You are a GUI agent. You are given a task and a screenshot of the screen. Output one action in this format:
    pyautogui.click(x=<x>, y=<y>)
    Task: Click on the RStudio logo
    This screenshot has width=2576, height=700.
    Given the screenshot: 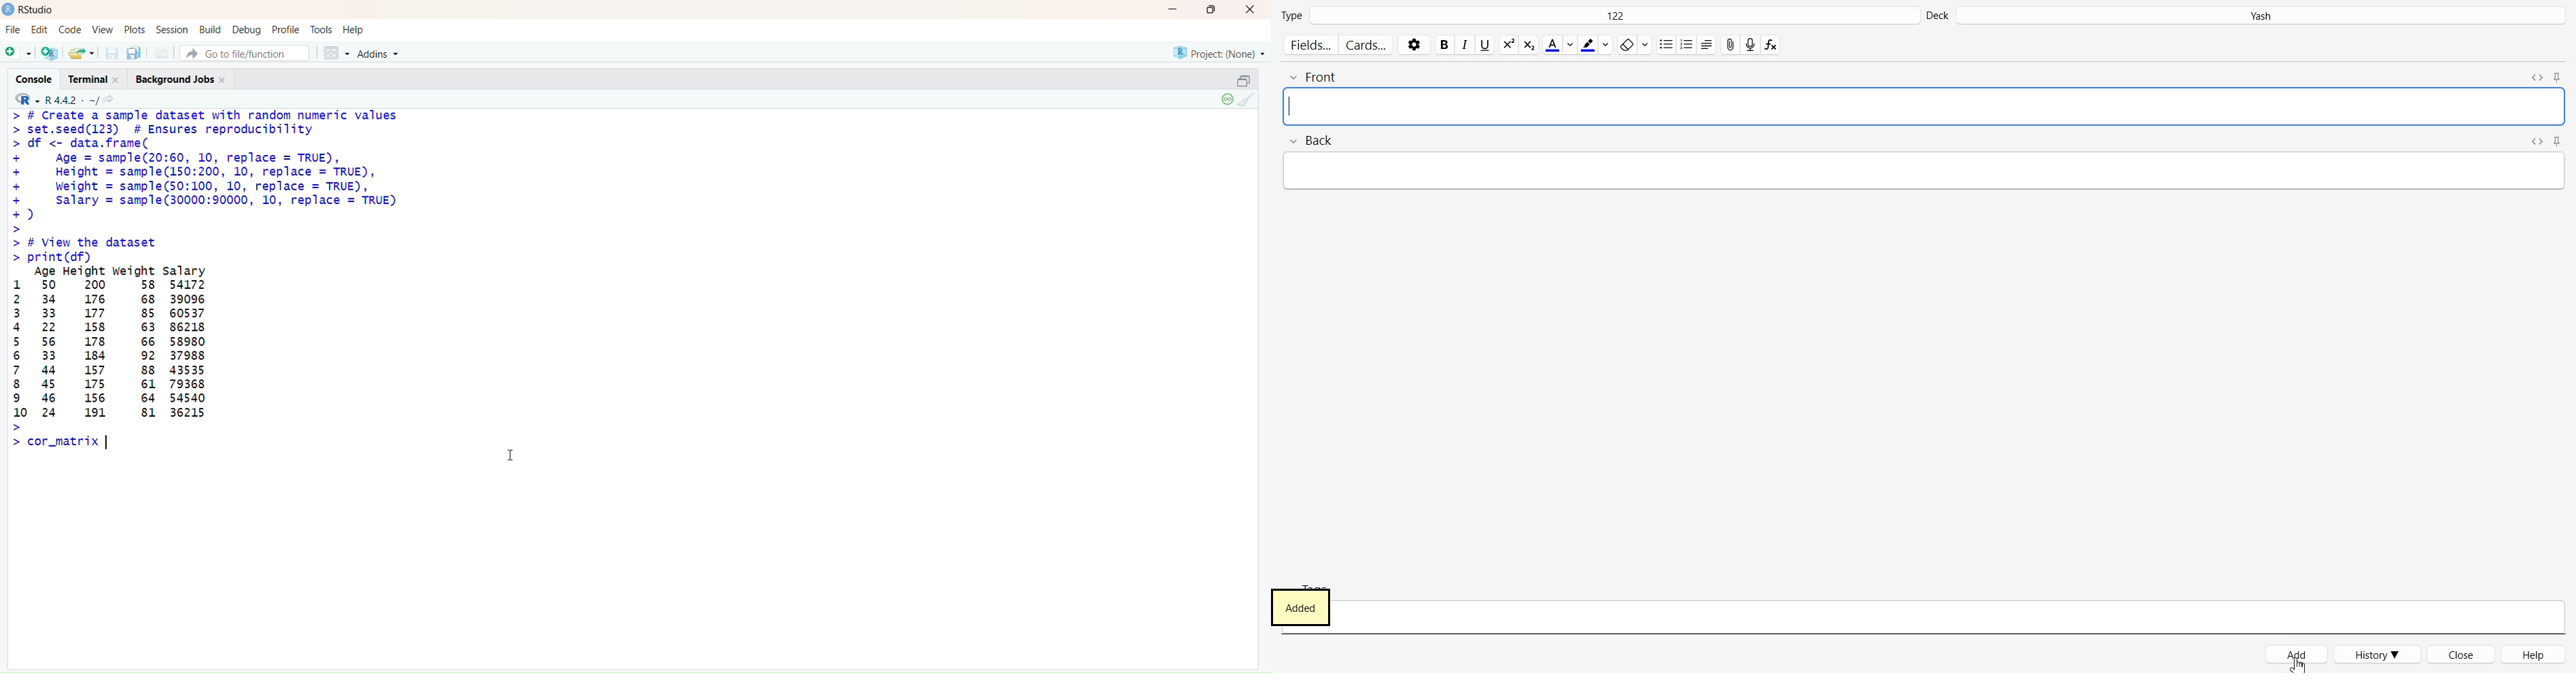 What is the action you would take?
    pyautogui.click(x=24, y=99)
    